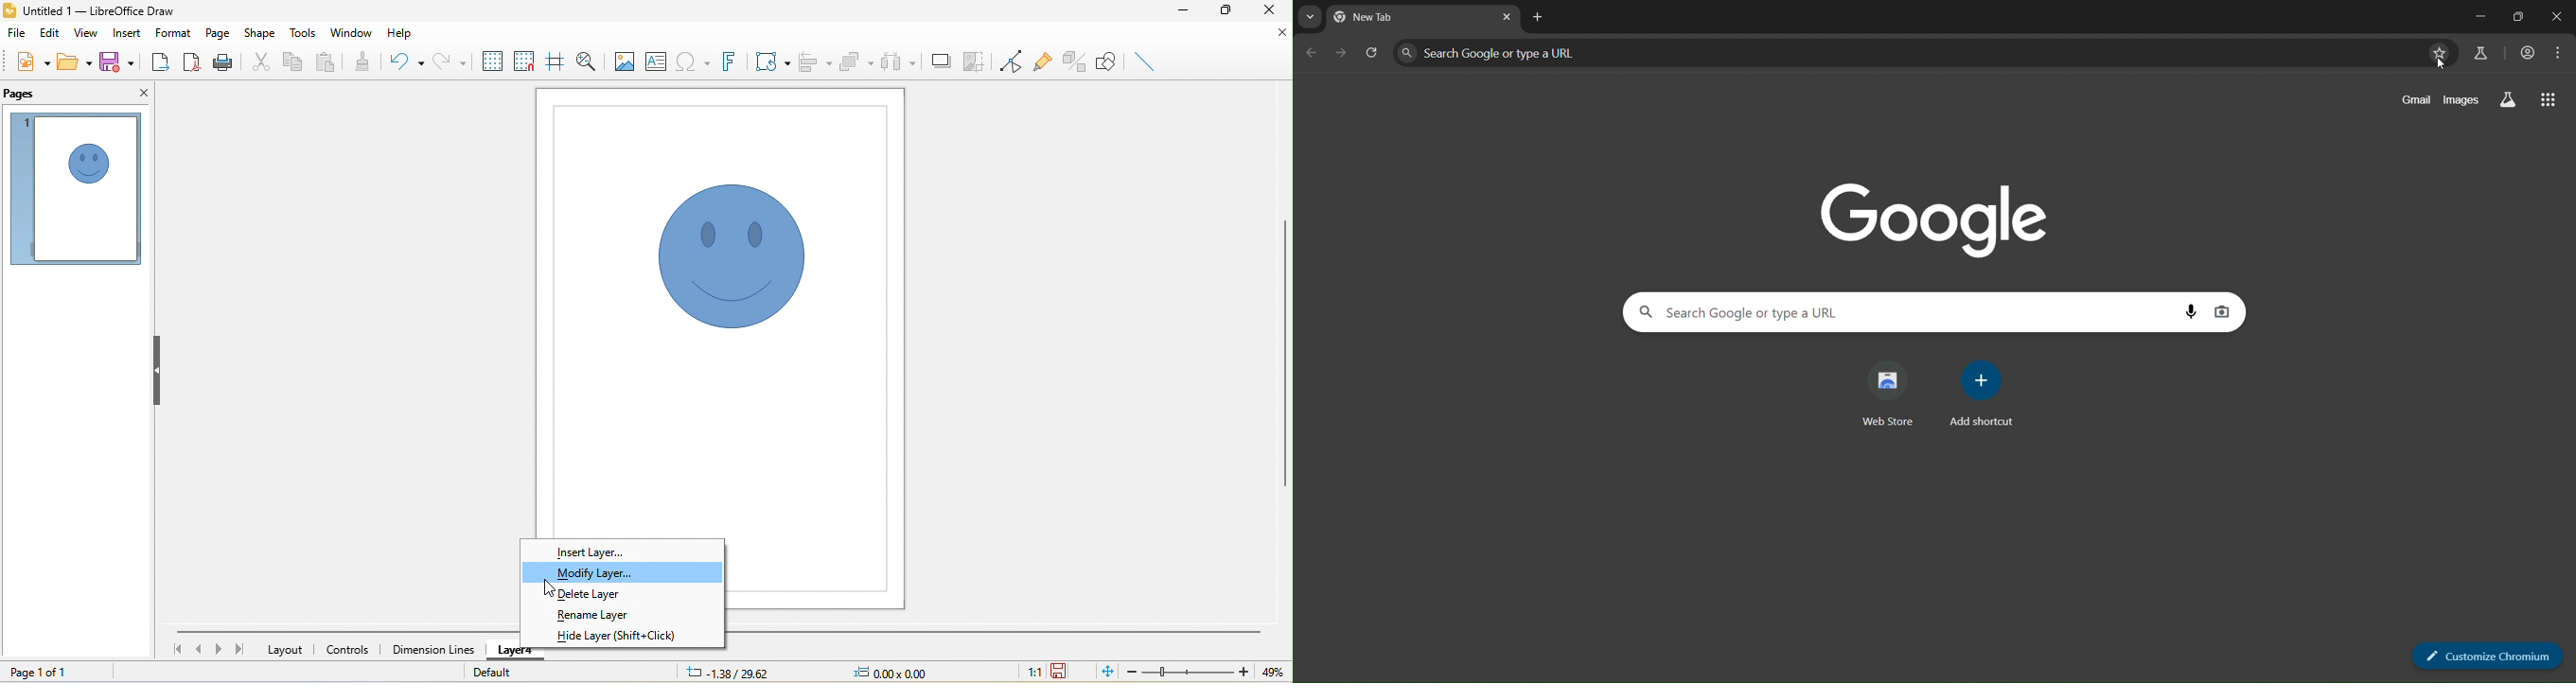  What do you see at coordinates (32, 64) in the screenshot?
I see `new` at bounding box center [32, 64].